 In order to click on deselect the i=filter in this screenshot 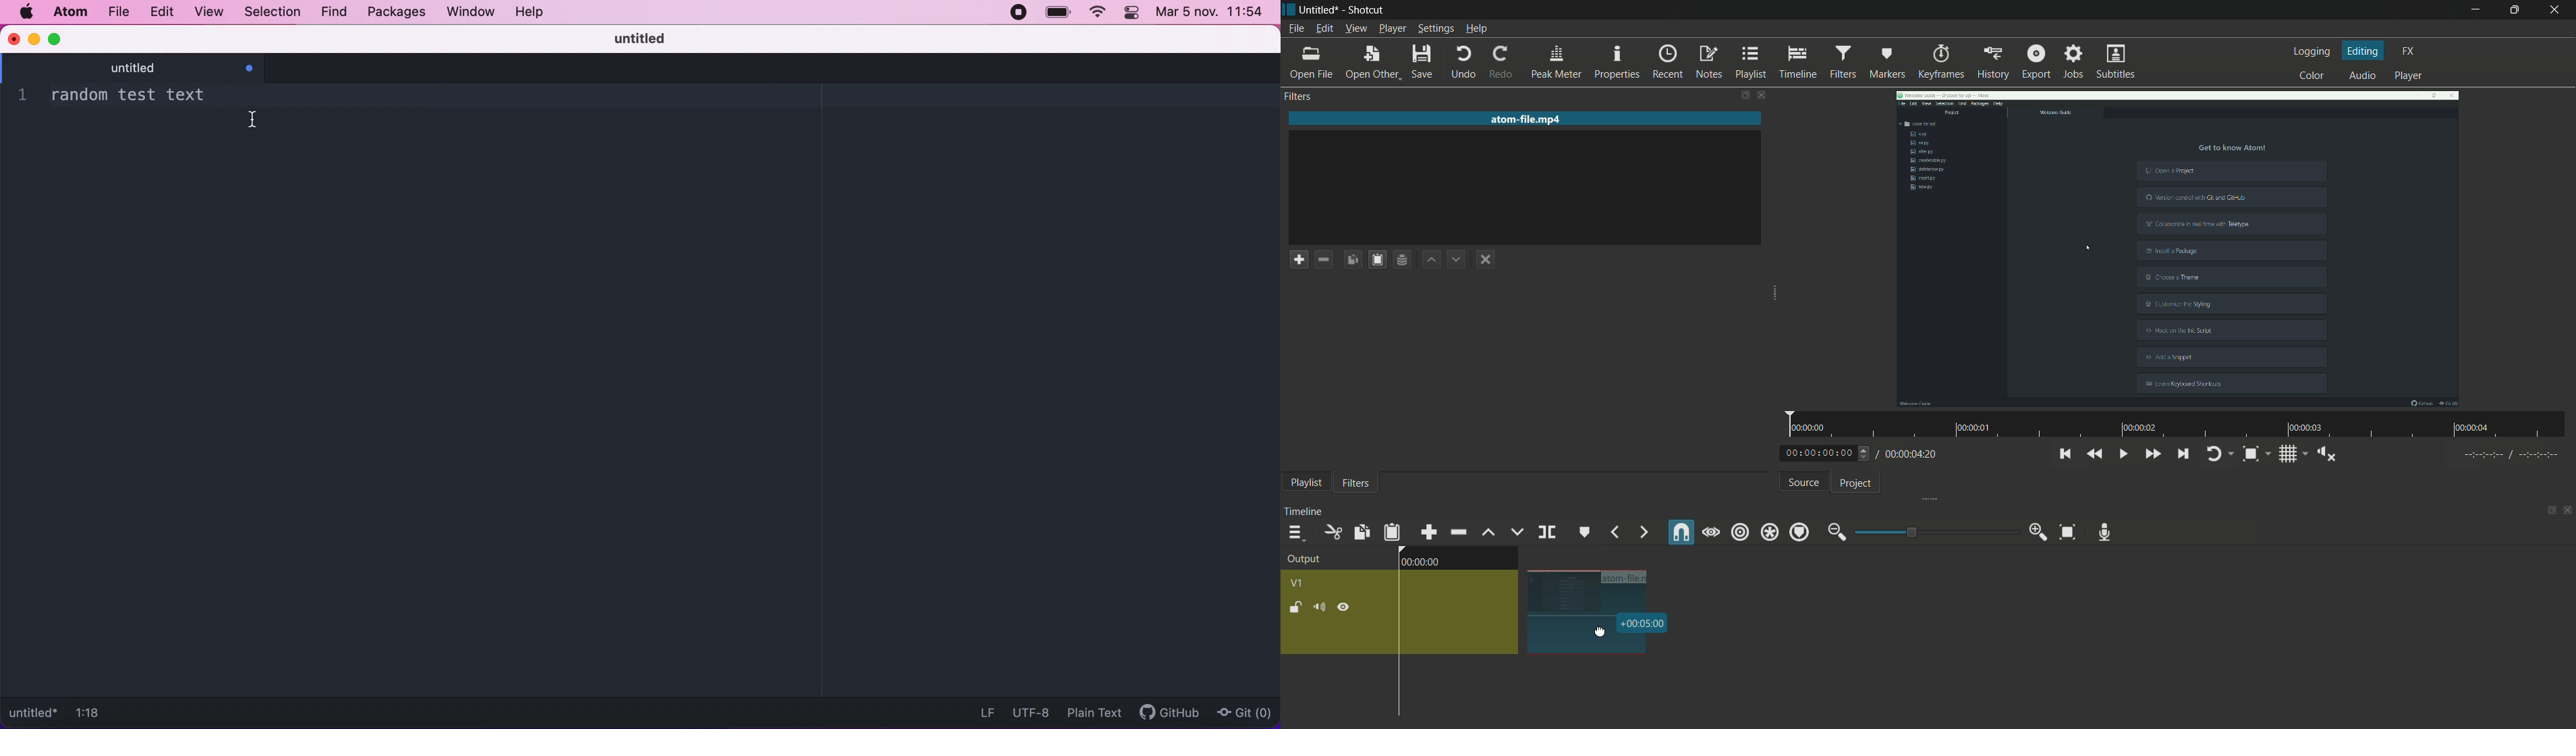, I will do `click(1486, 259)`.